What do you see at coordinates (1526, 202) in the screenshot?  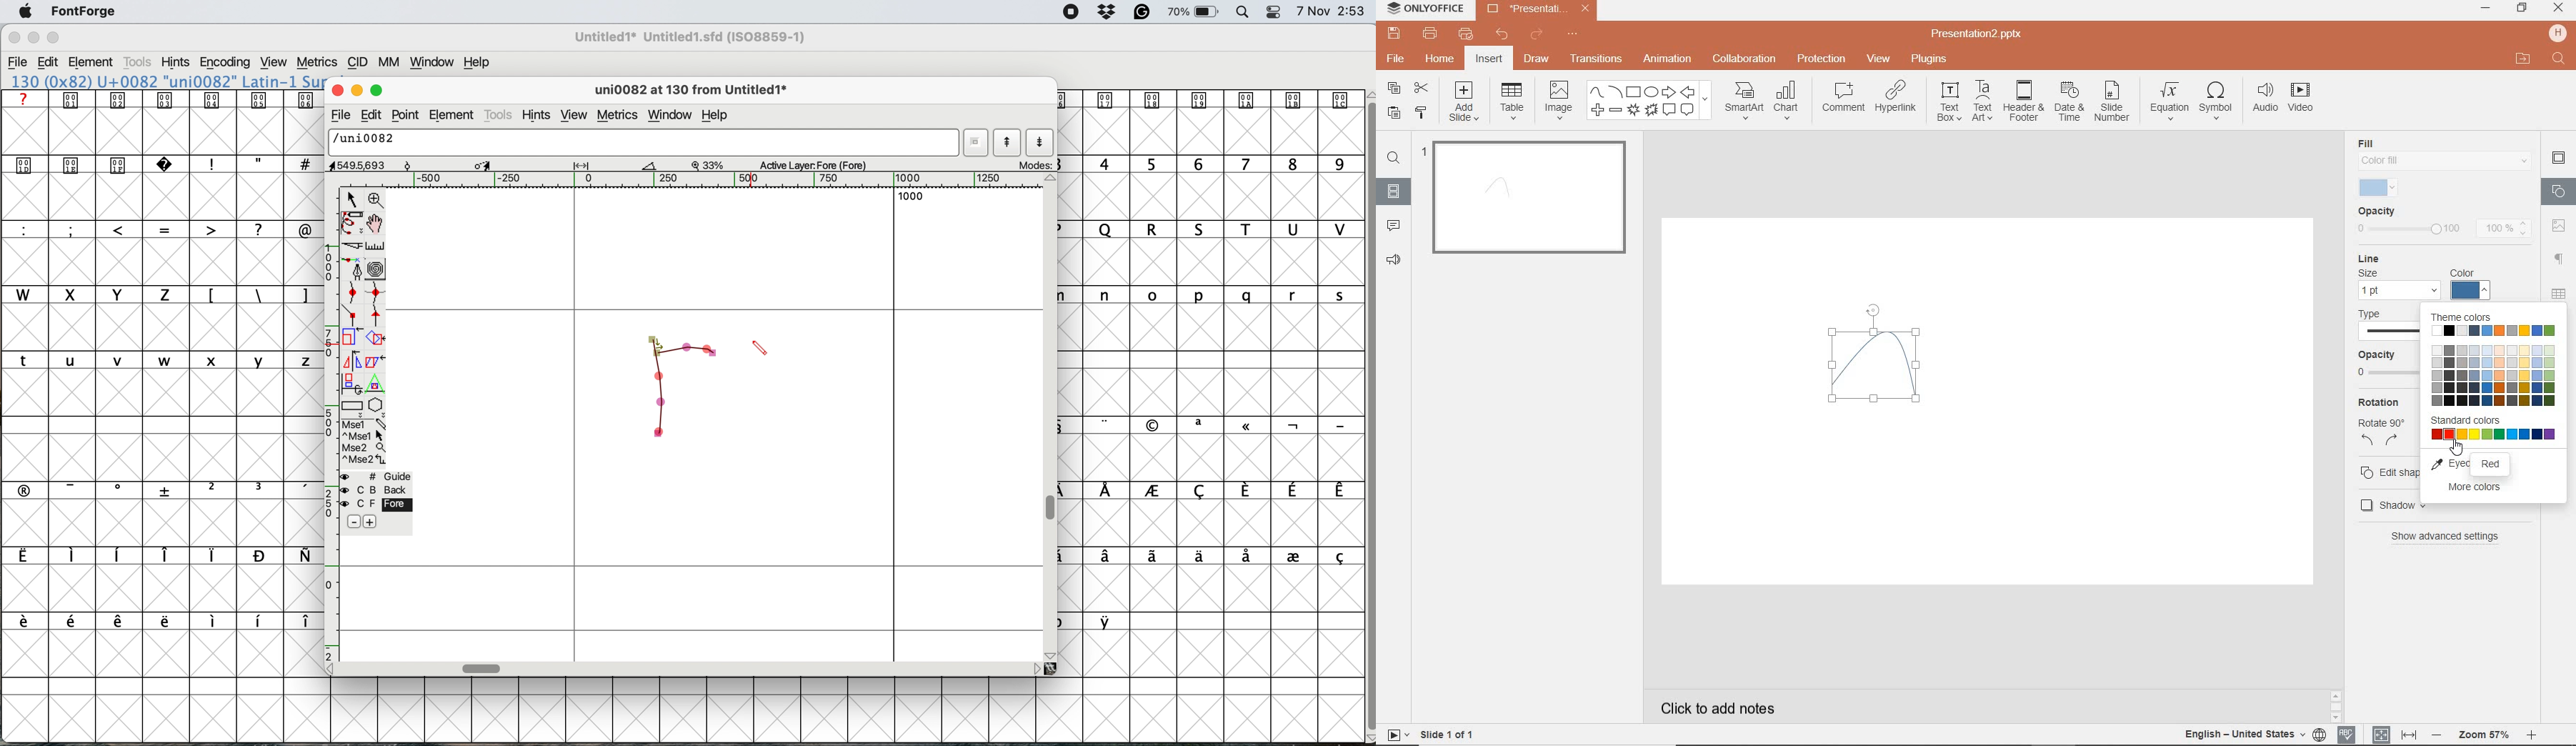 I see `SLIDE1` at bounding box center [1526, 202].